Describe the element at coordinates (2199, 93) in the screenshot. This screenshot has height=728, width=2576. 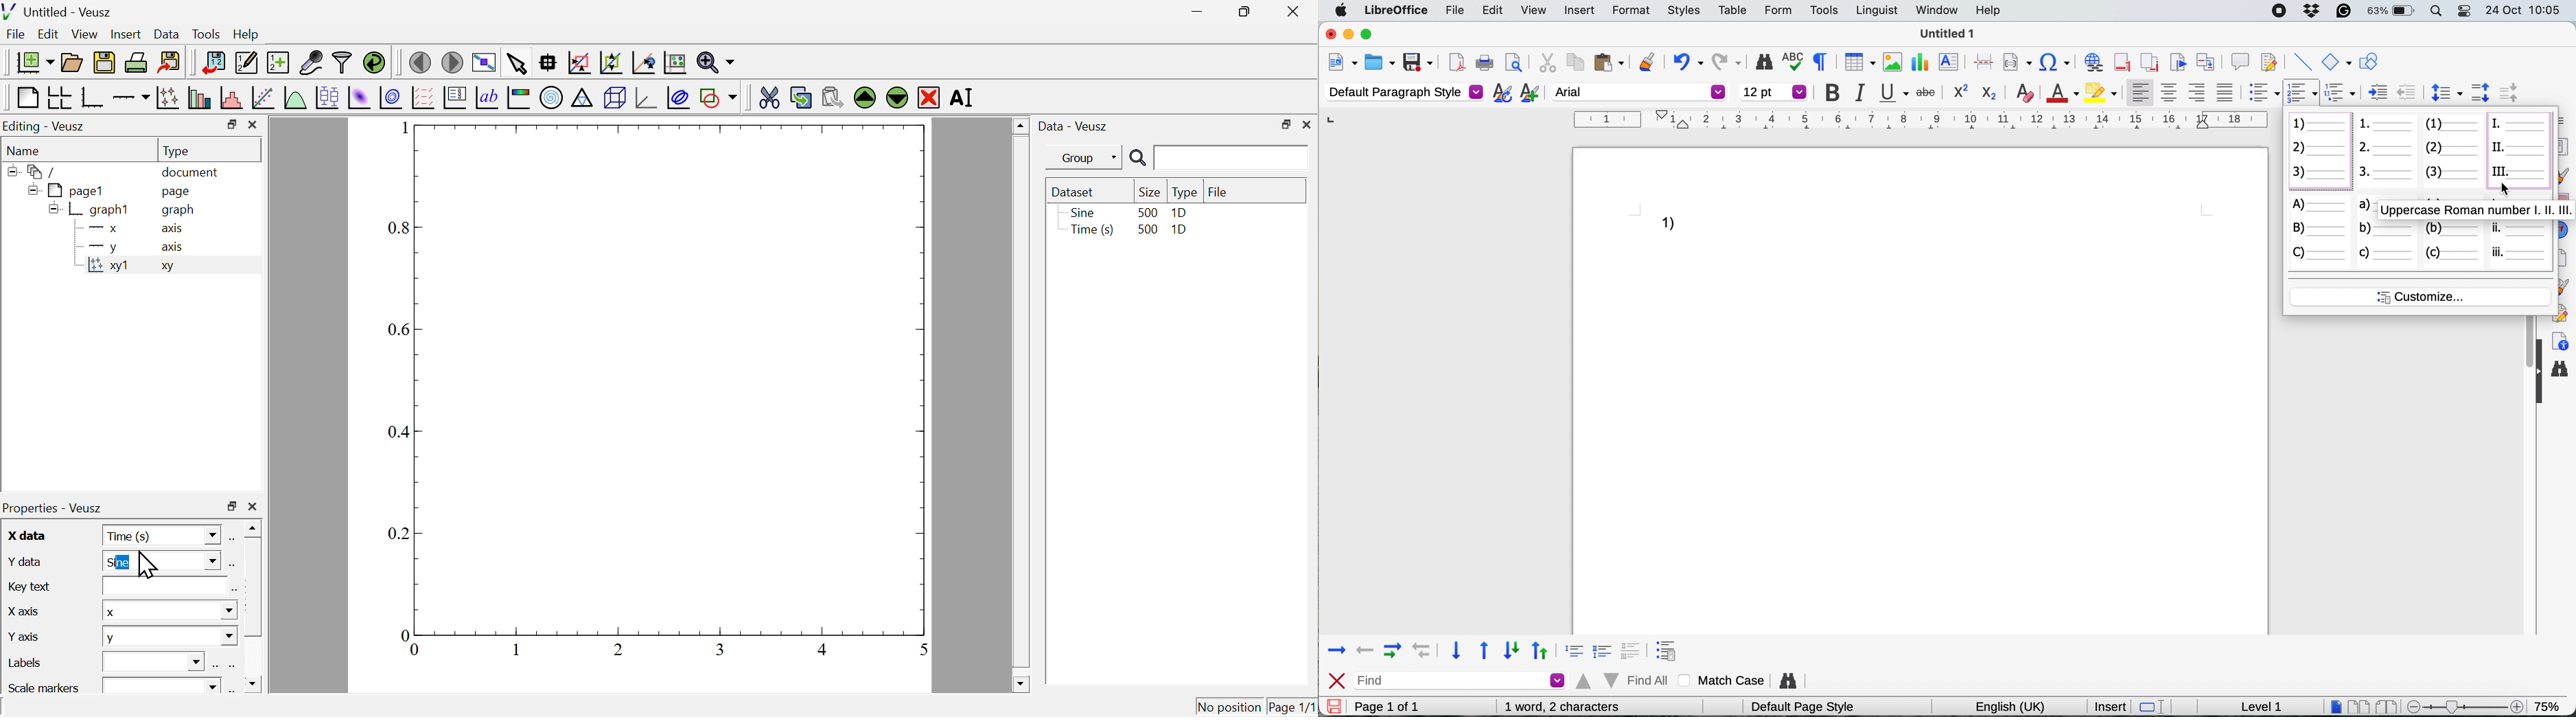
I see `align right` at that location.